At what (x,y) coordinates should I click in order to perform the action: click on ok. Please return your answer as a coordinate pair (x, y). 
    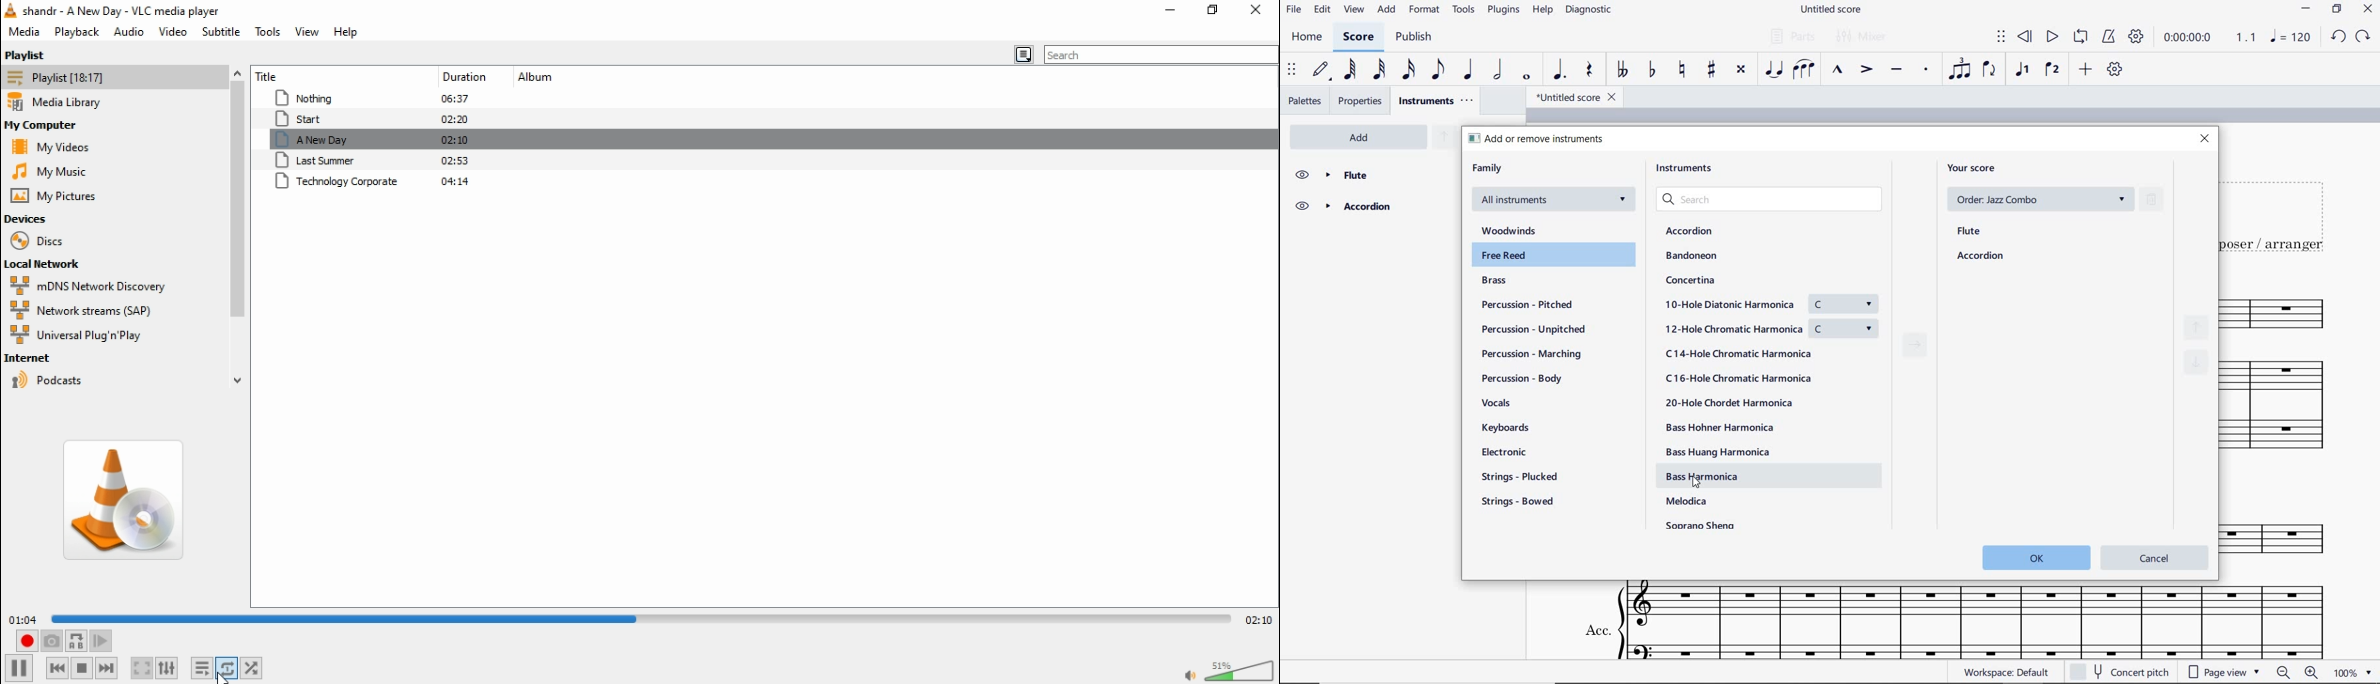
    Looking at the image, I should click on (2036, 558).